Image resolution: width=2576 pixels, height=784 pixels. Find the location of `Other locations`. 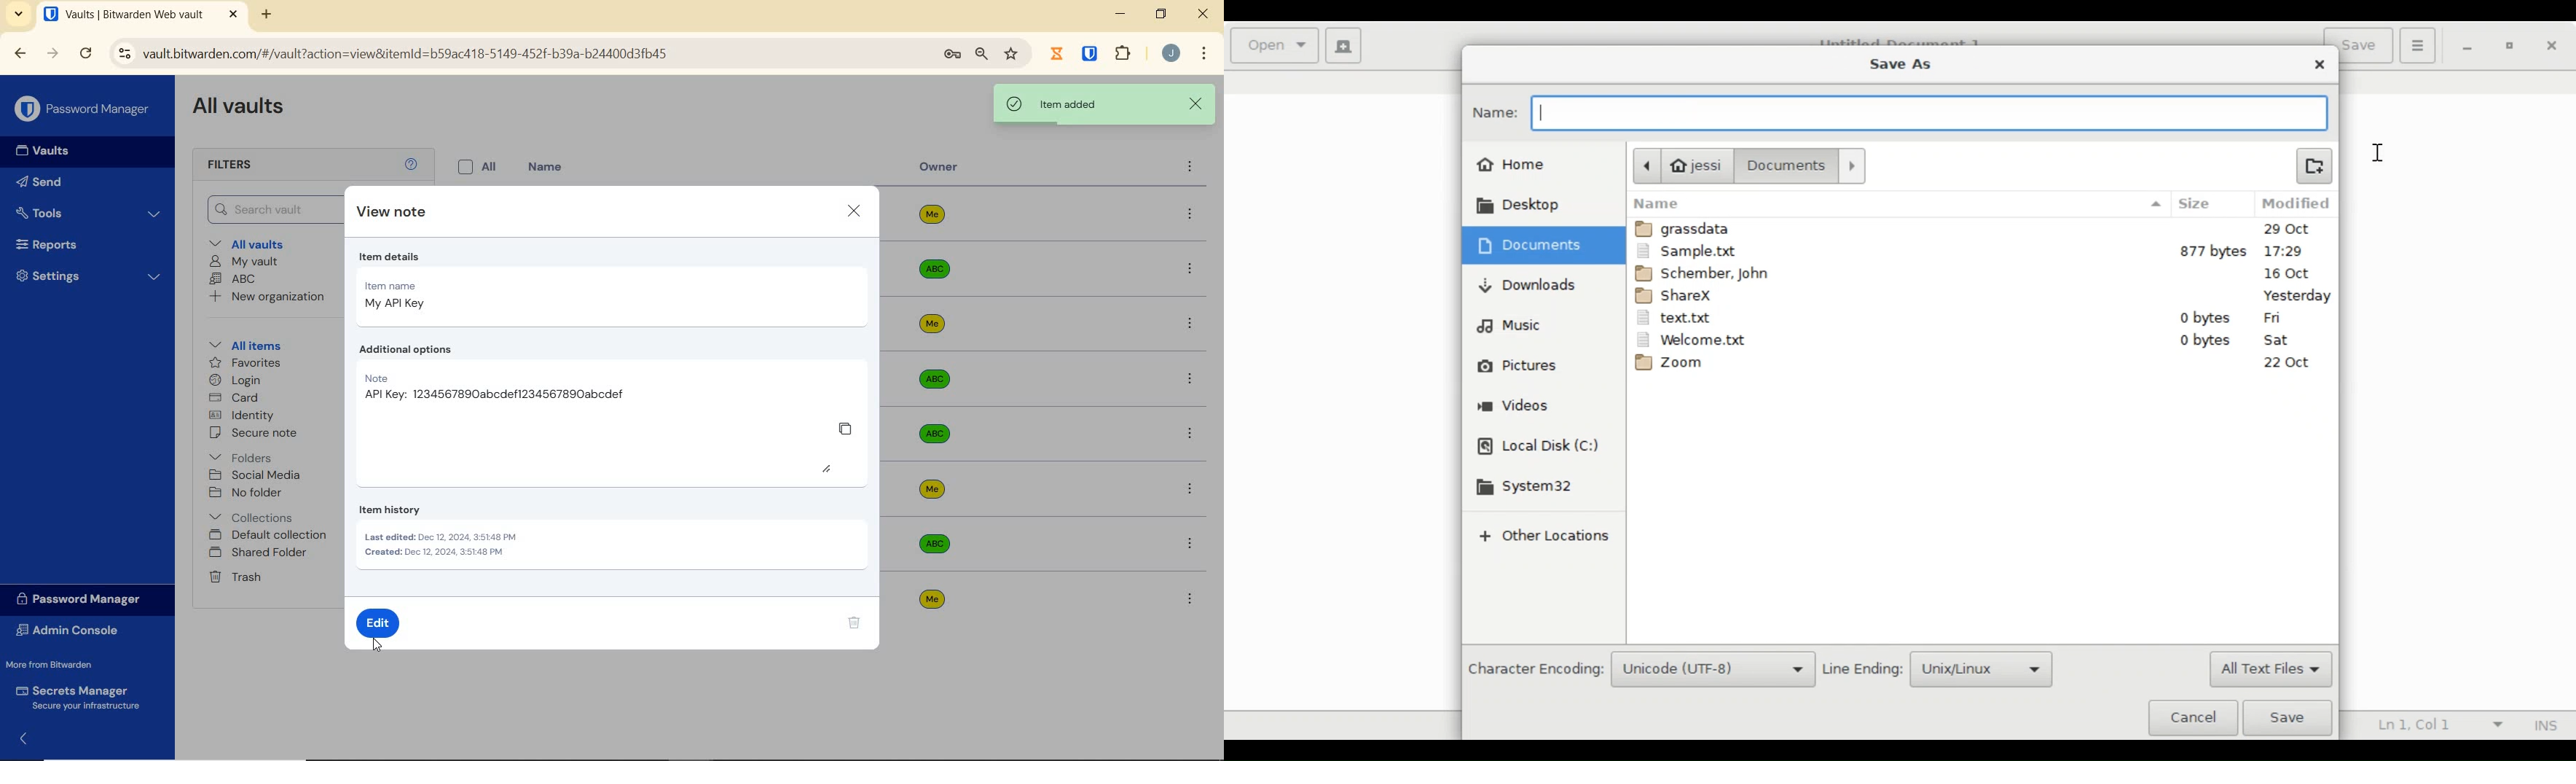

Other locations is located at coordinates (1542, 538).